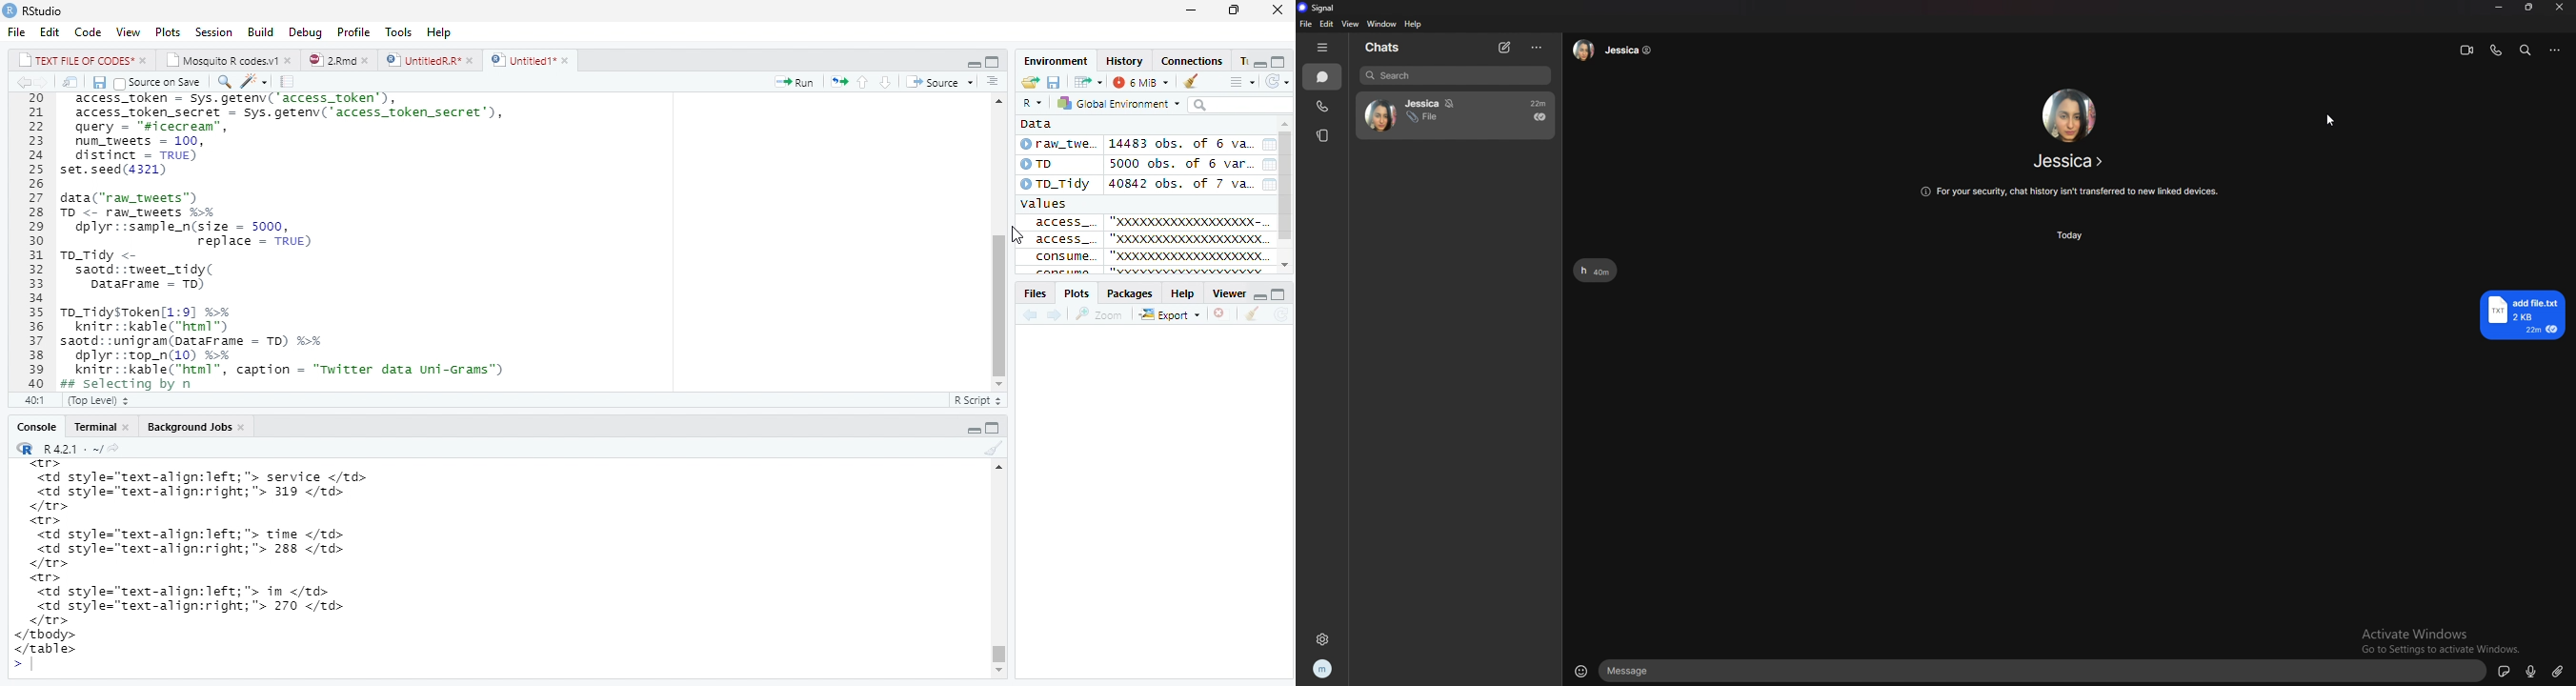 This screenshot has height=700, width=2576. I want to click on remove viewer, so click(1224, 314).